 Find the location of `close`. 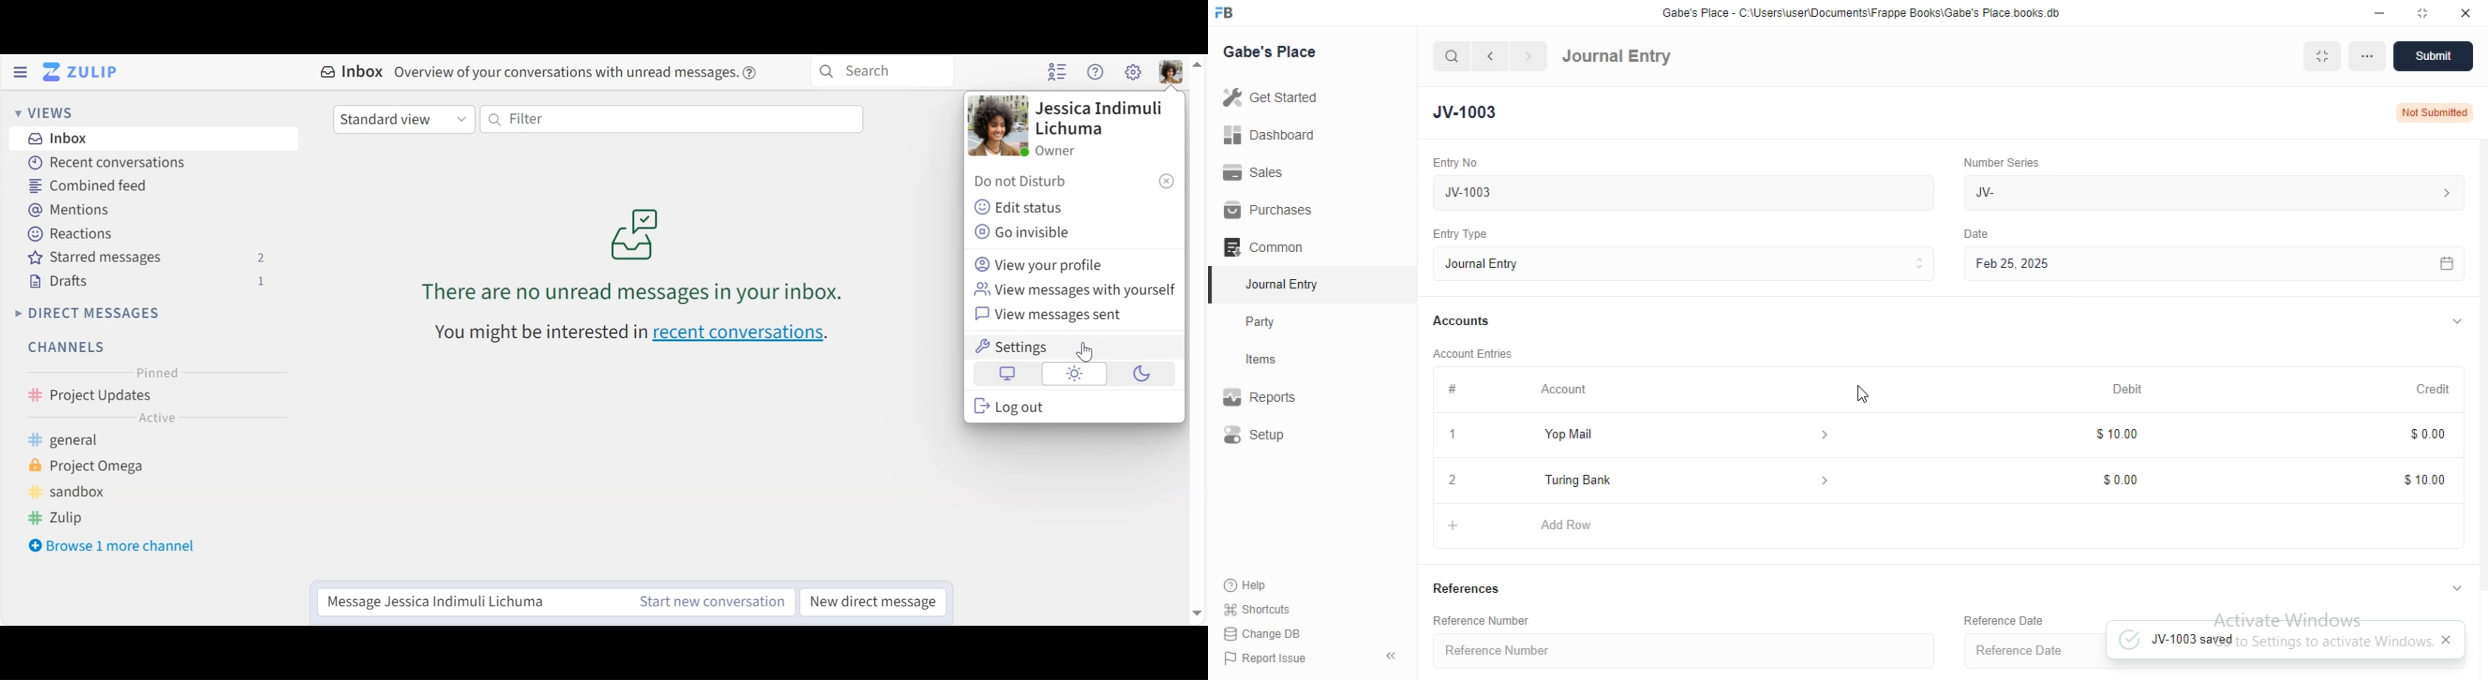

close is located at coordinates (2464, 11).